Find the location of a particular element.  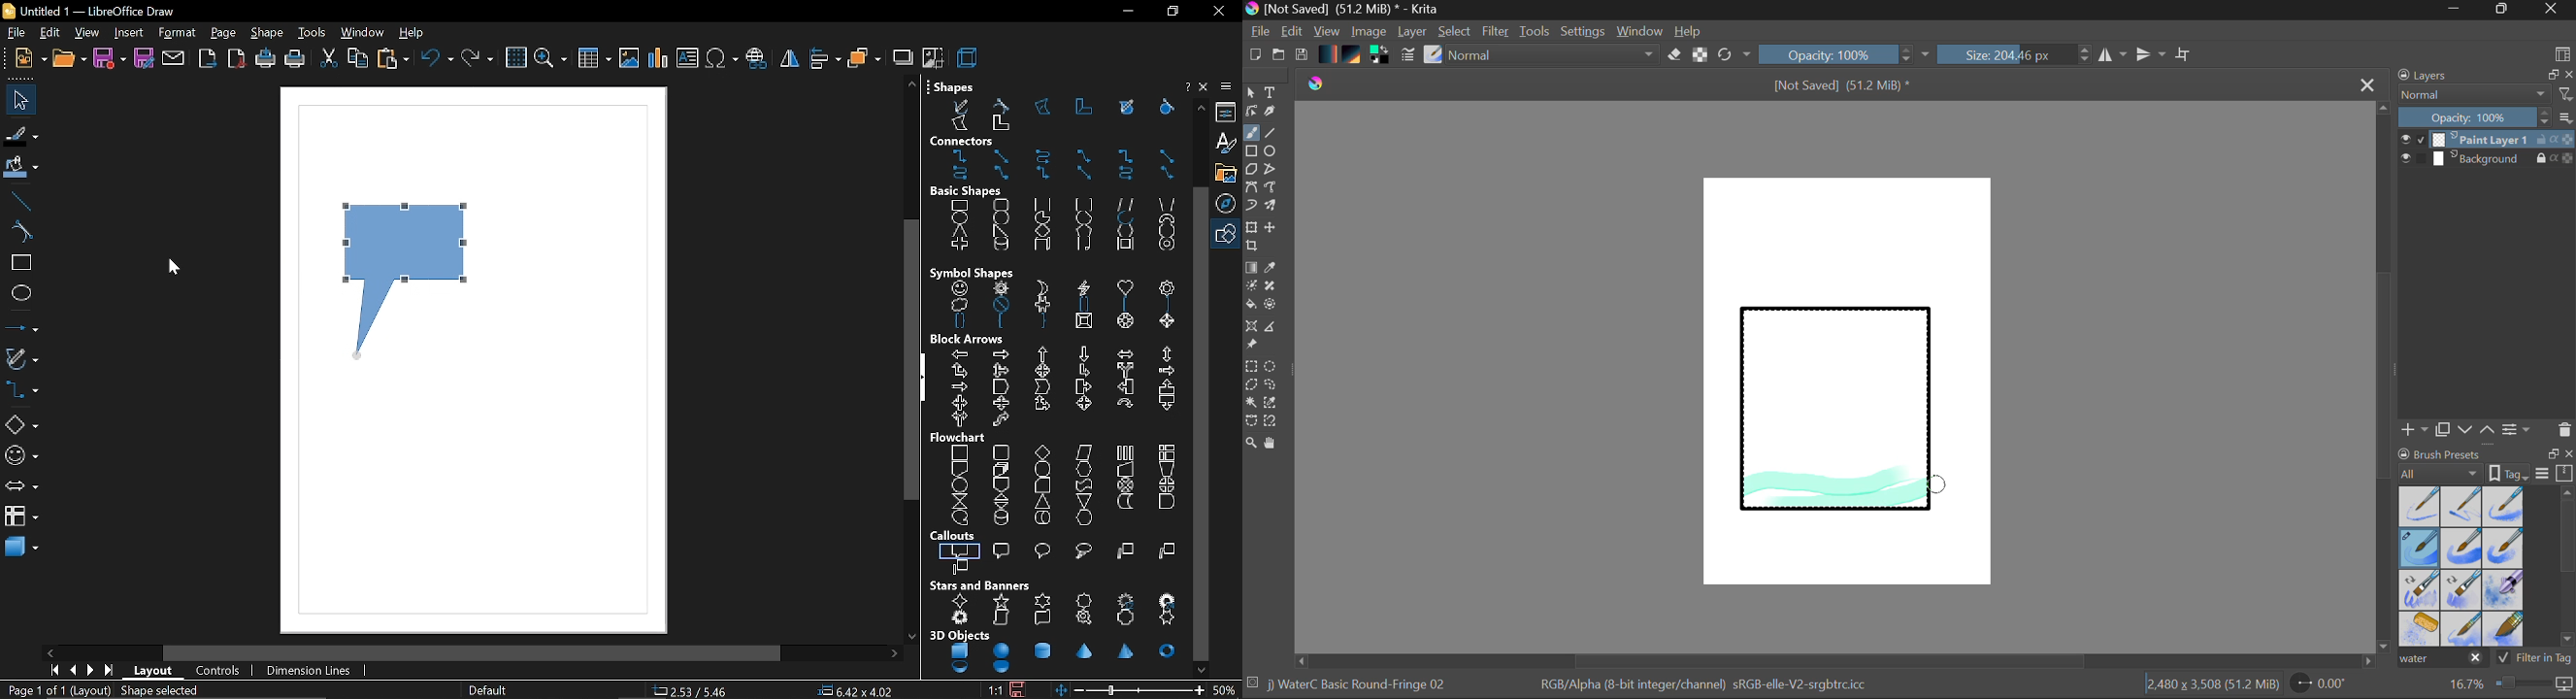

rectangular is located at coordinates (961, 549).